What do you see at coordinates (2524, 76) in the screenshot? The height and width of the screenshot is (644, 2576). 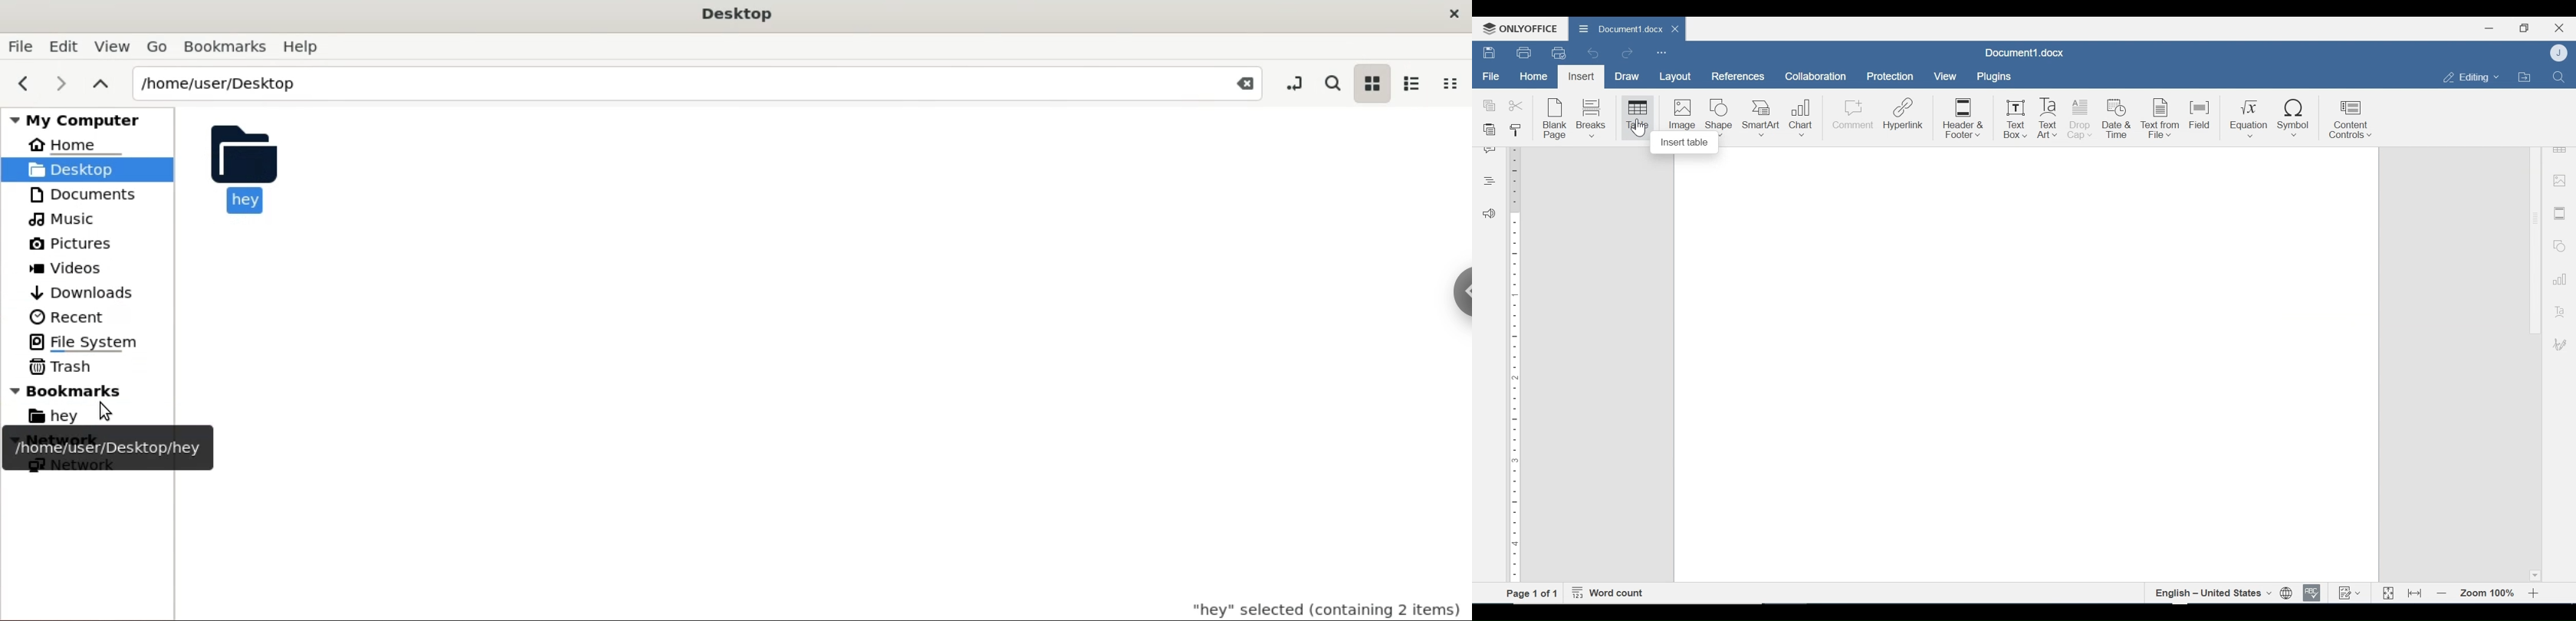 I see `Open Filelocation` at bounding box center [2524, 76].